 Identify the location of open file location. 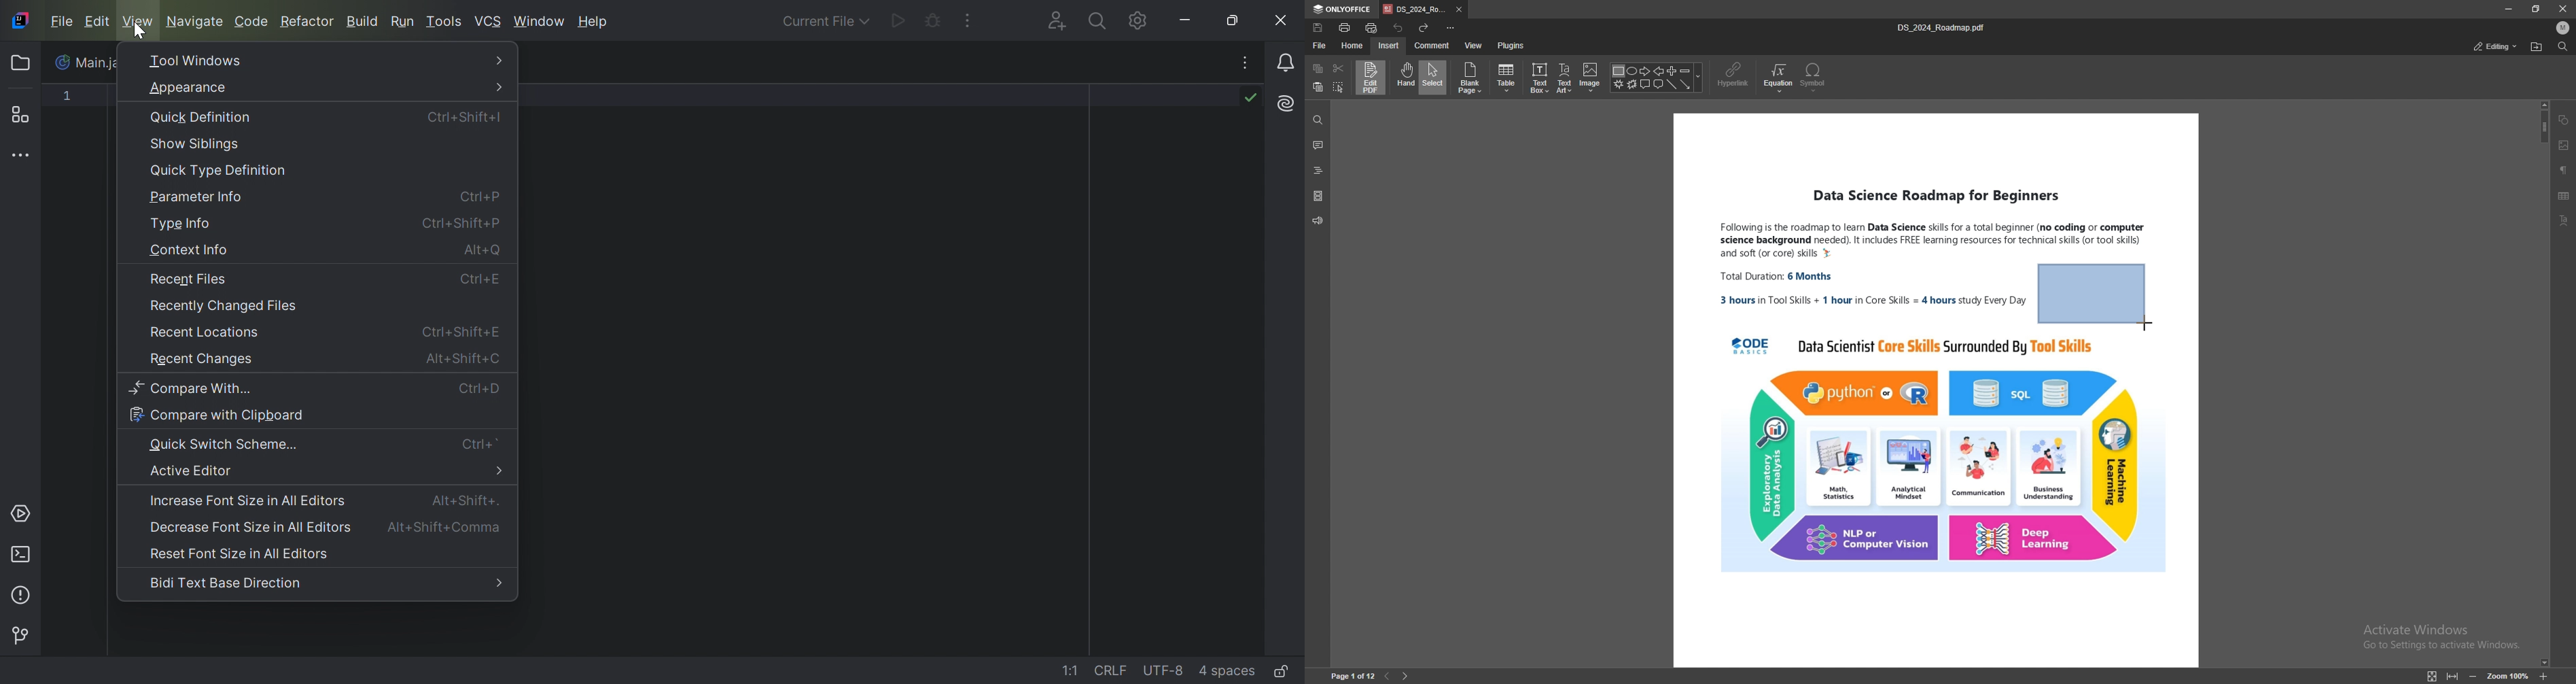
(2536, 47).